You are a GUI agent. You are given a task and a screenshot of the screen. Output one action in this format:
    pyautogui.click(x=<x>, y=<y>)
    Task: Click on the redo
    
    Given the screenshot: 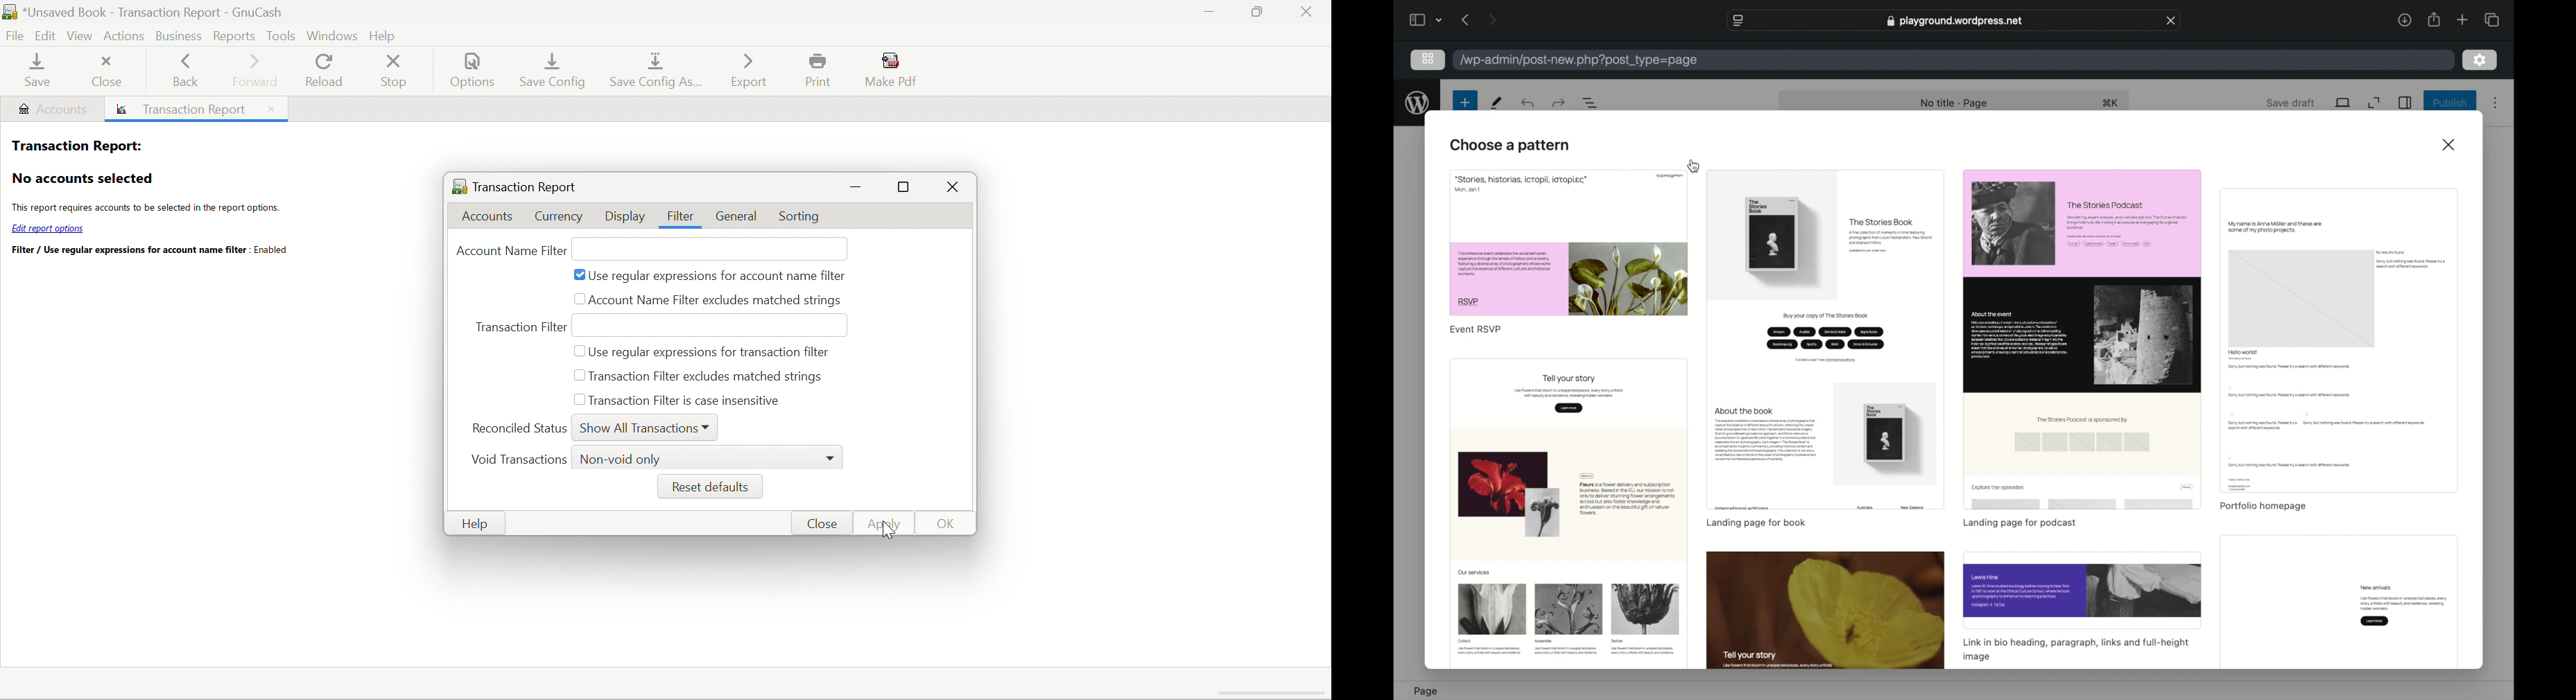 What is the action you would take?
    pyautogui.click(x=1527, y=103)
    